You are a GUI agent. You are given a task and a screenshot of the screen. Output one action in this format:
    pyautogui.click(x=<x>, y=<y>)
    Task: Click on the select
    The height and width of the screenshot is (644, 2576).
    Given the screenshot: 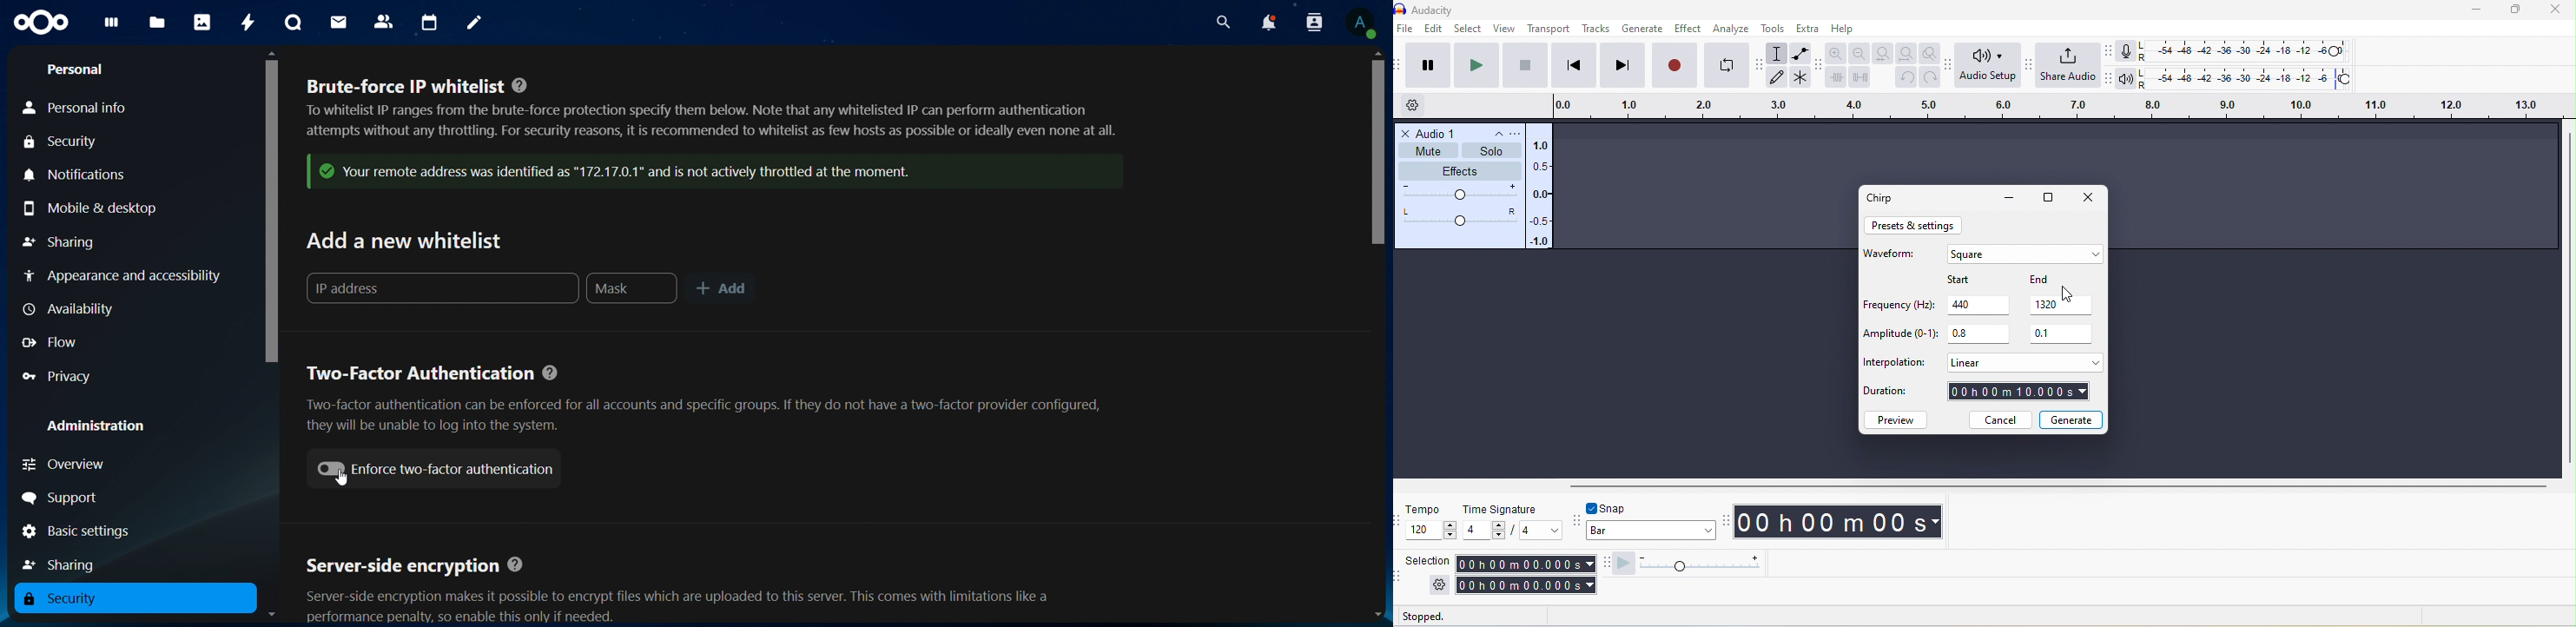 What is the action you would take?
    pyautogui.click(x=1468, y=30)
    